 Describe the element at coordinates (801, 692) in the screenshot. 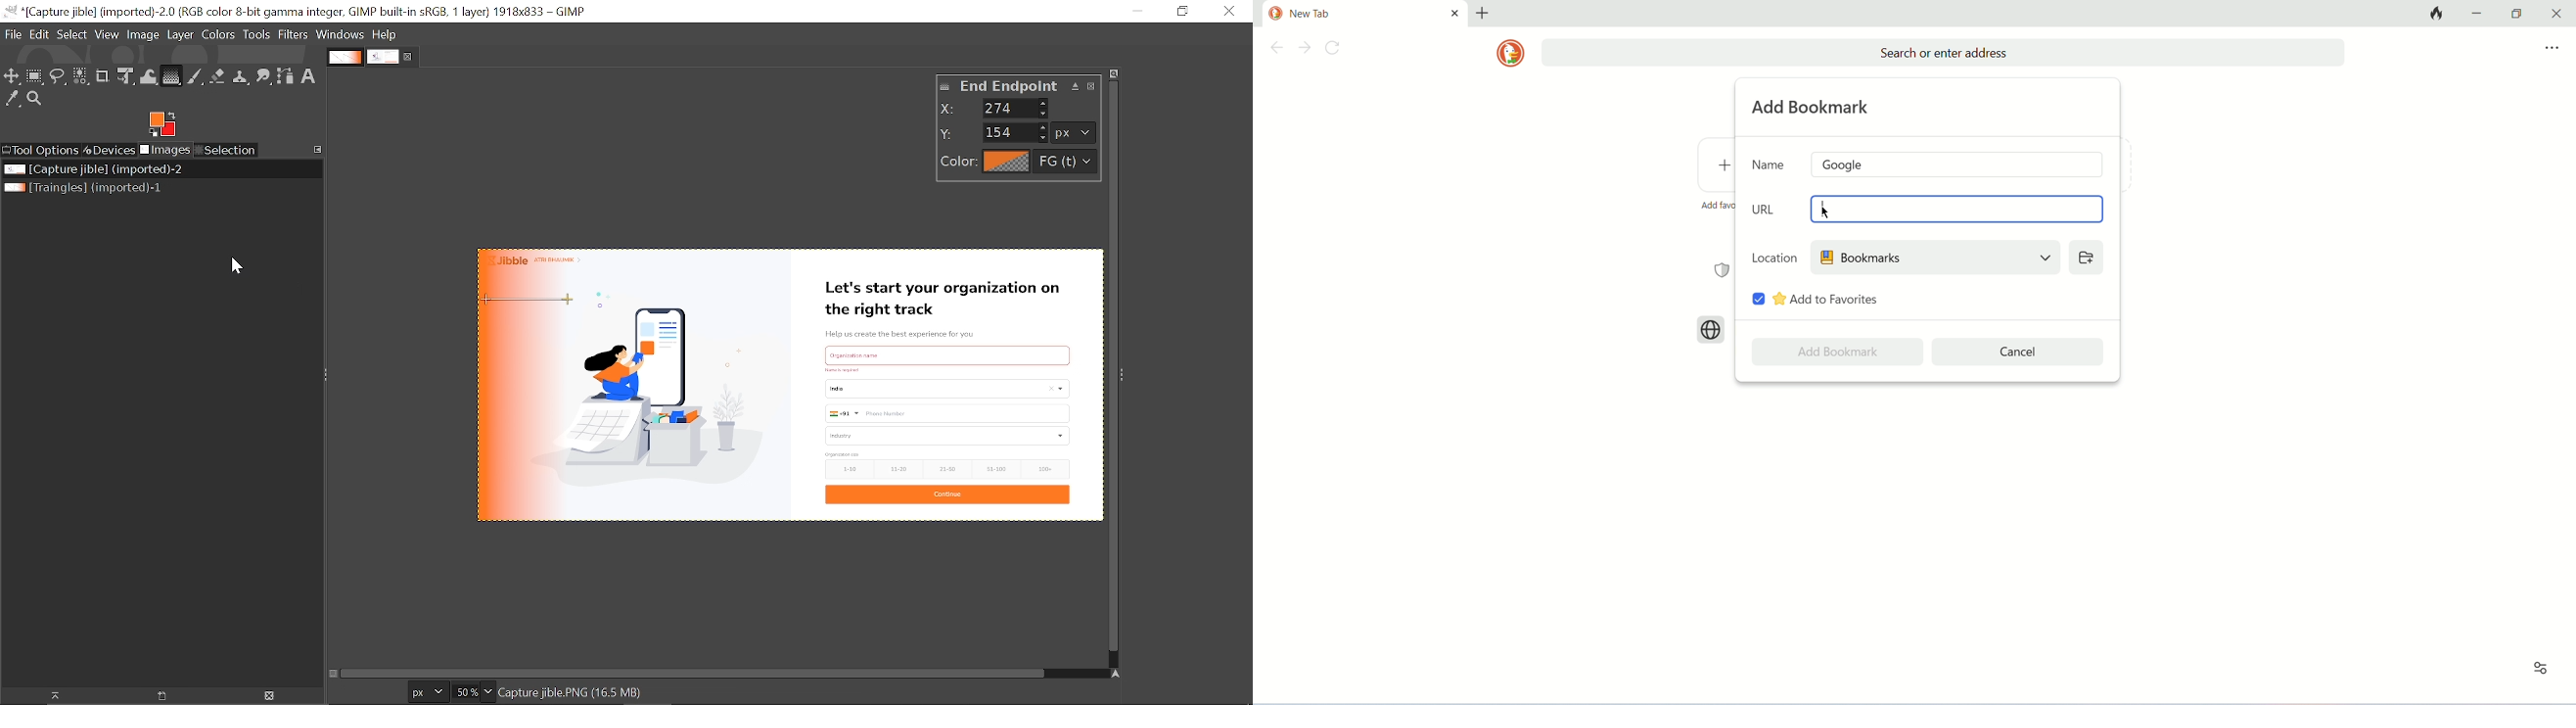

I see `250.0 pixels, 000", Click-Drag to move the endpoint (f` at that location.